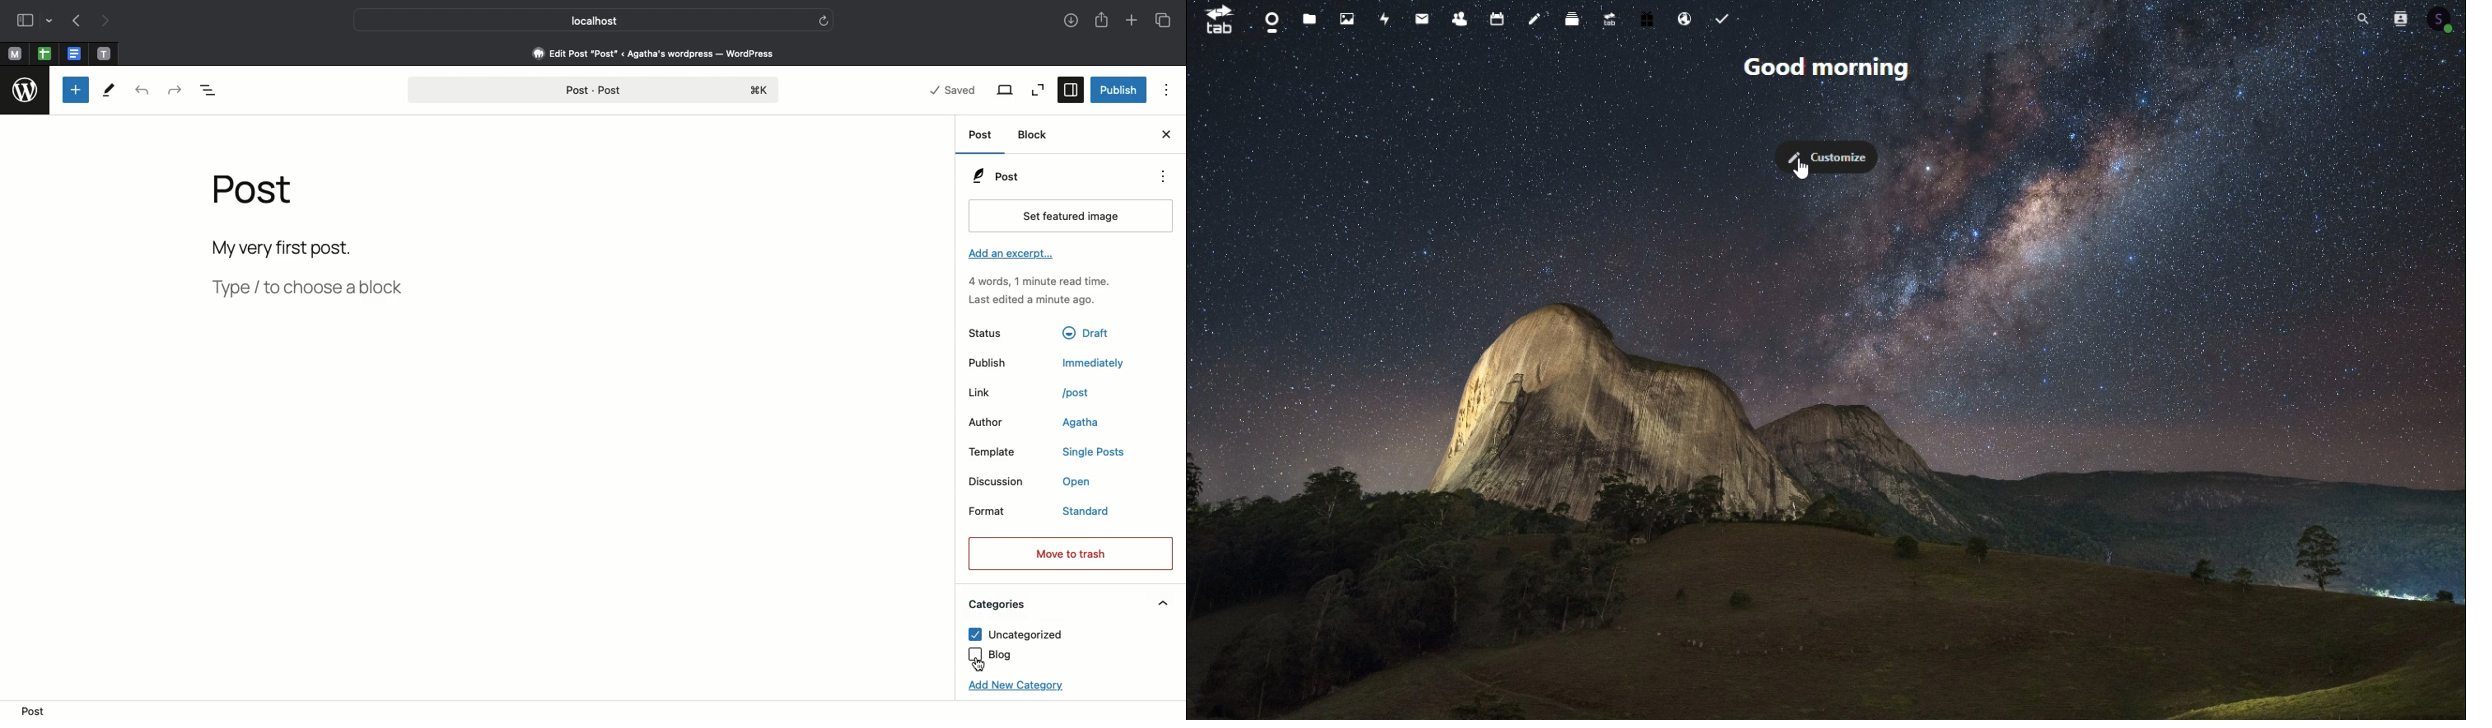  What do you see at coordinates (1213, 19) in the screenshot?
I see `tab` at bounding box center [1213, 19].